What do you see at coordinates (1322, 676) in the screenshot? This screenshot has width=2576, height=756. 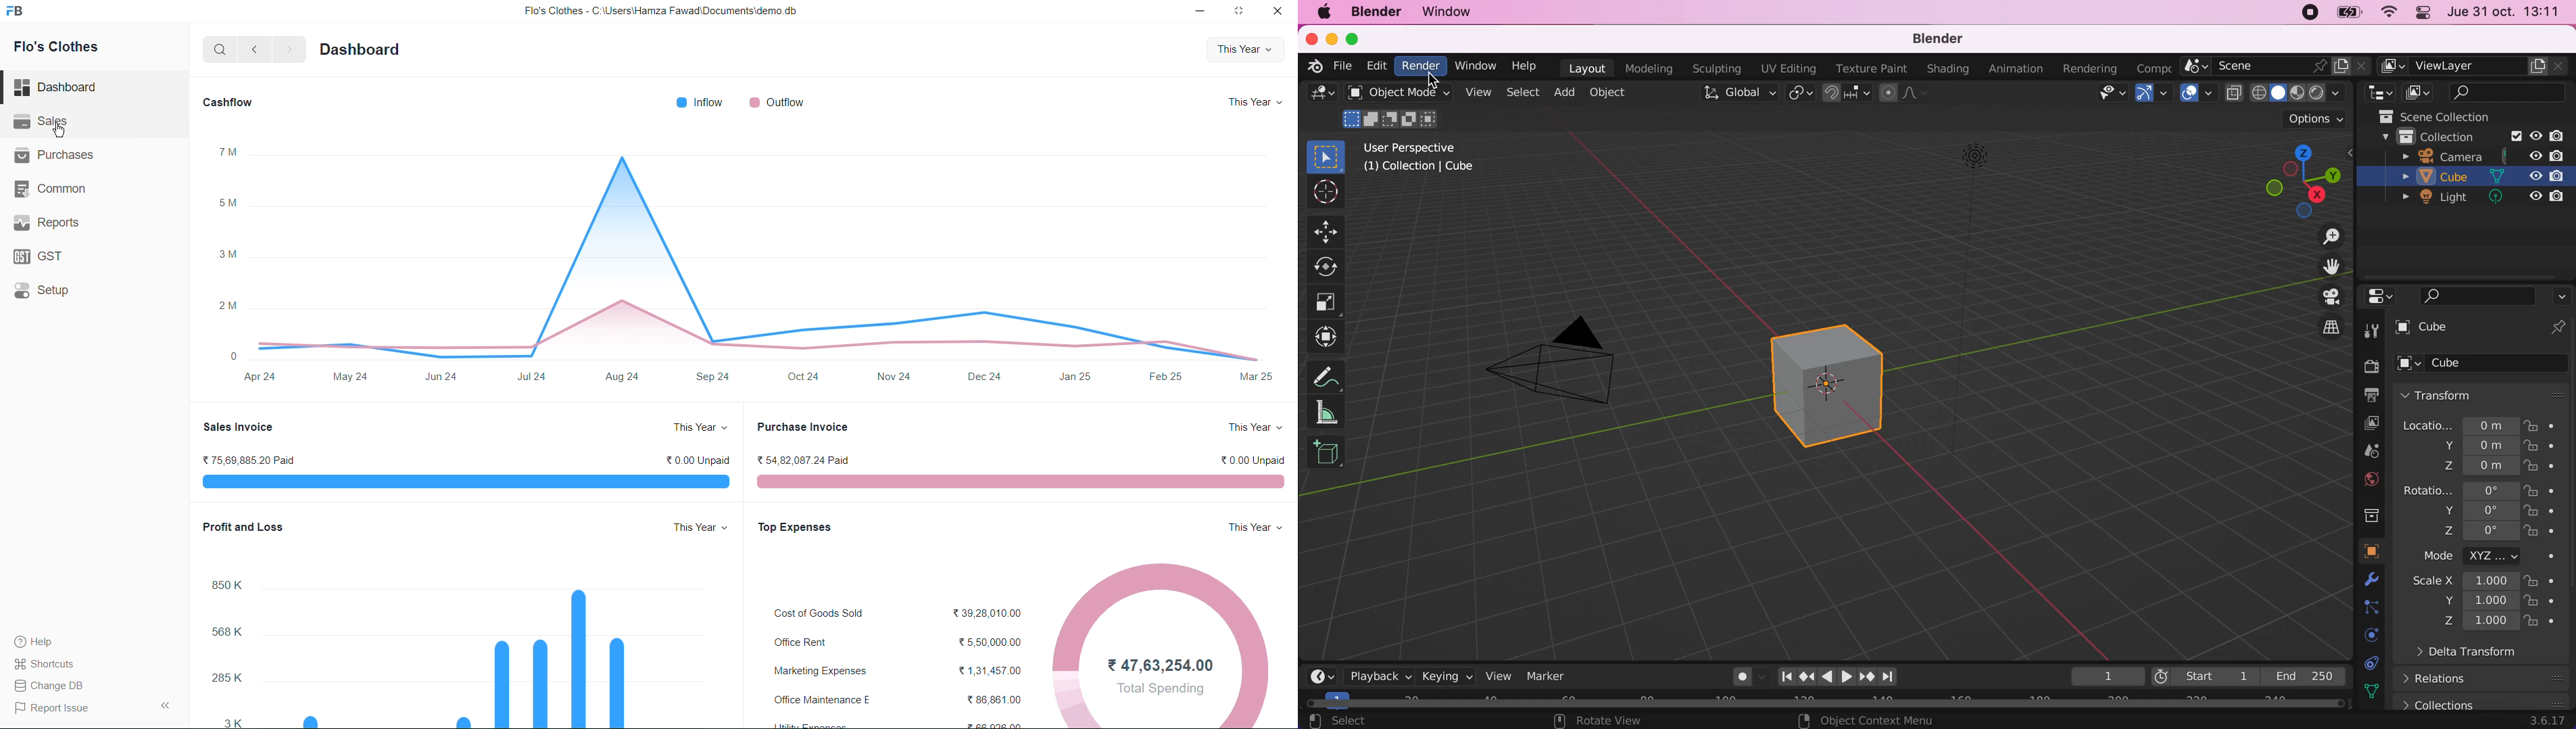 I see `editor type` at bounding box center [1322, 676].